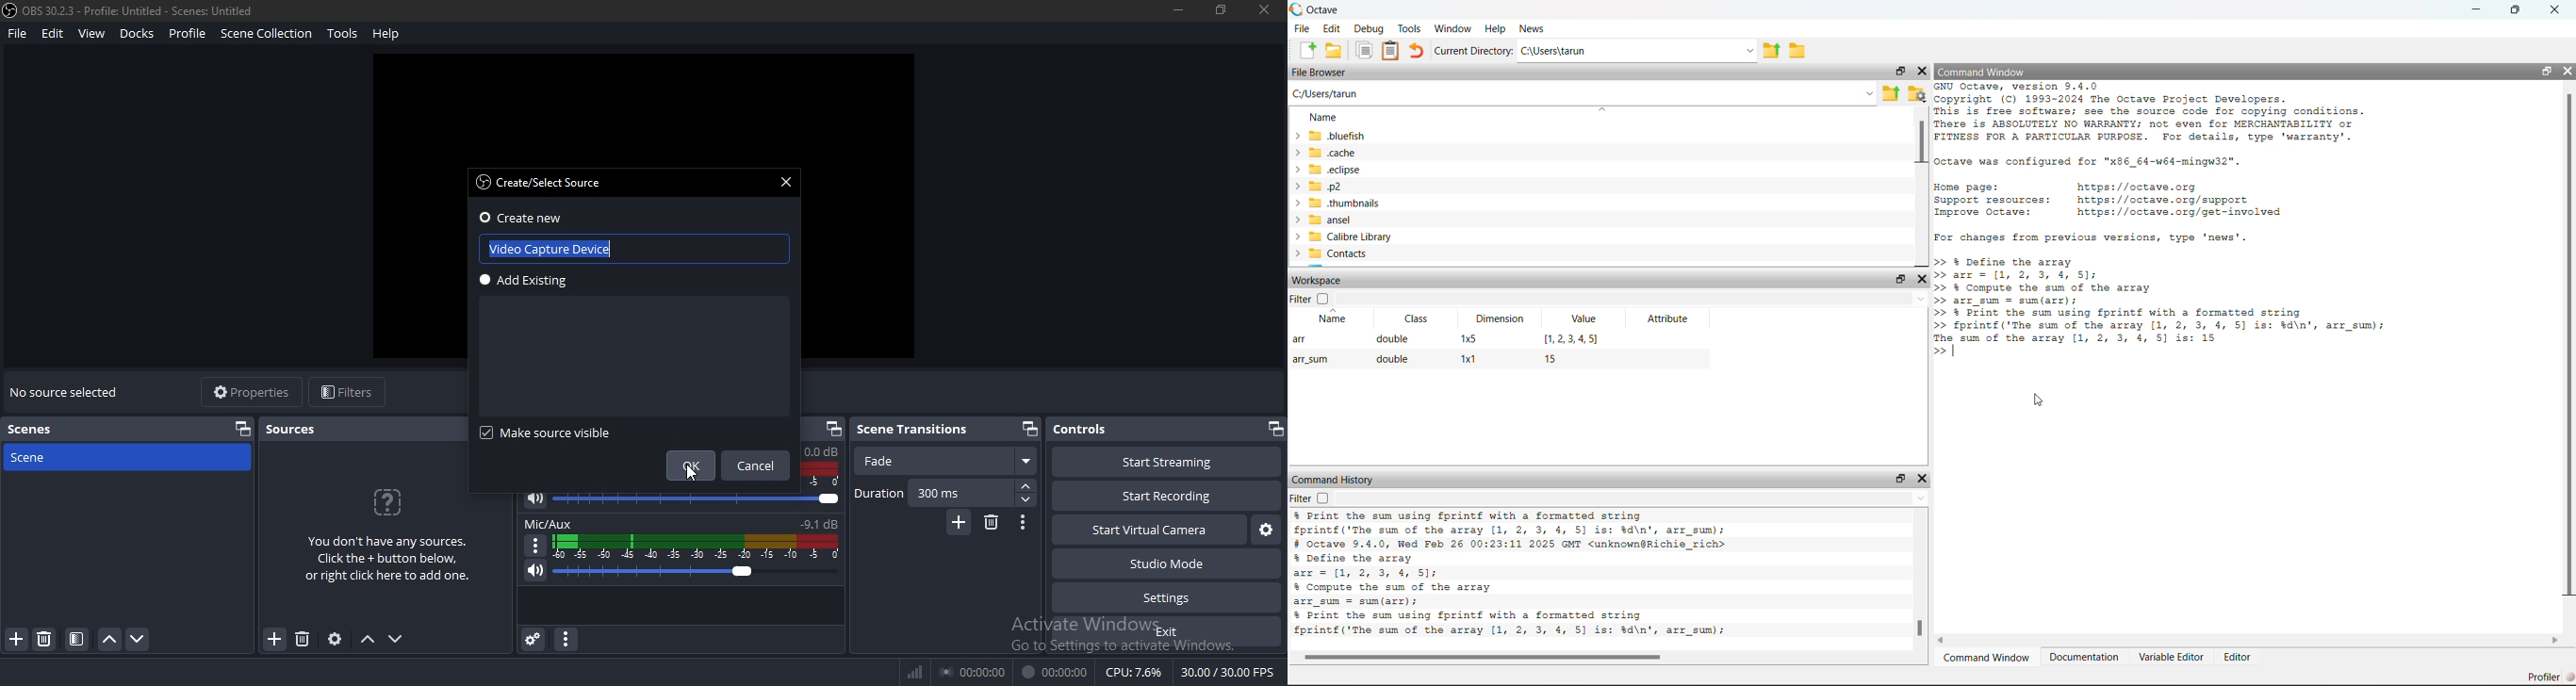  What do you see at coordinates (695, 464) in the screenshot?
I see `ok` at bounding box center [695, 464].